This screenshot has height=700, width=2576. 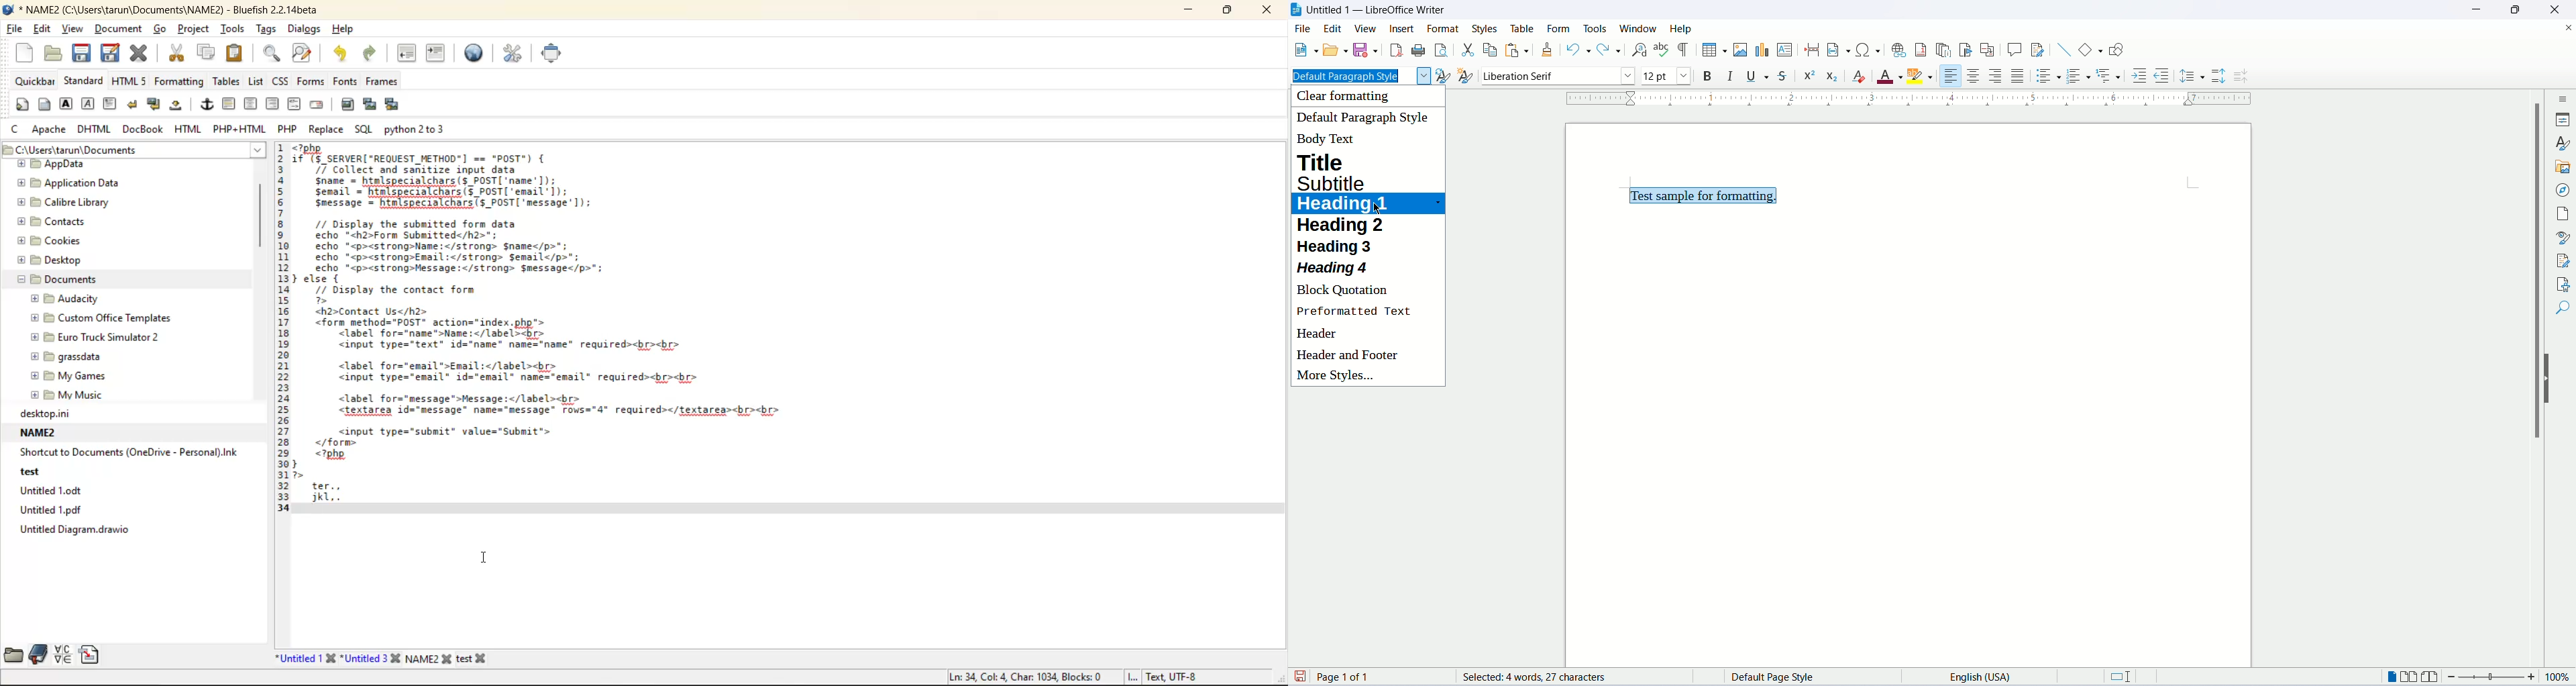 I want to click on manage changes, so click(x=2563, y=260).